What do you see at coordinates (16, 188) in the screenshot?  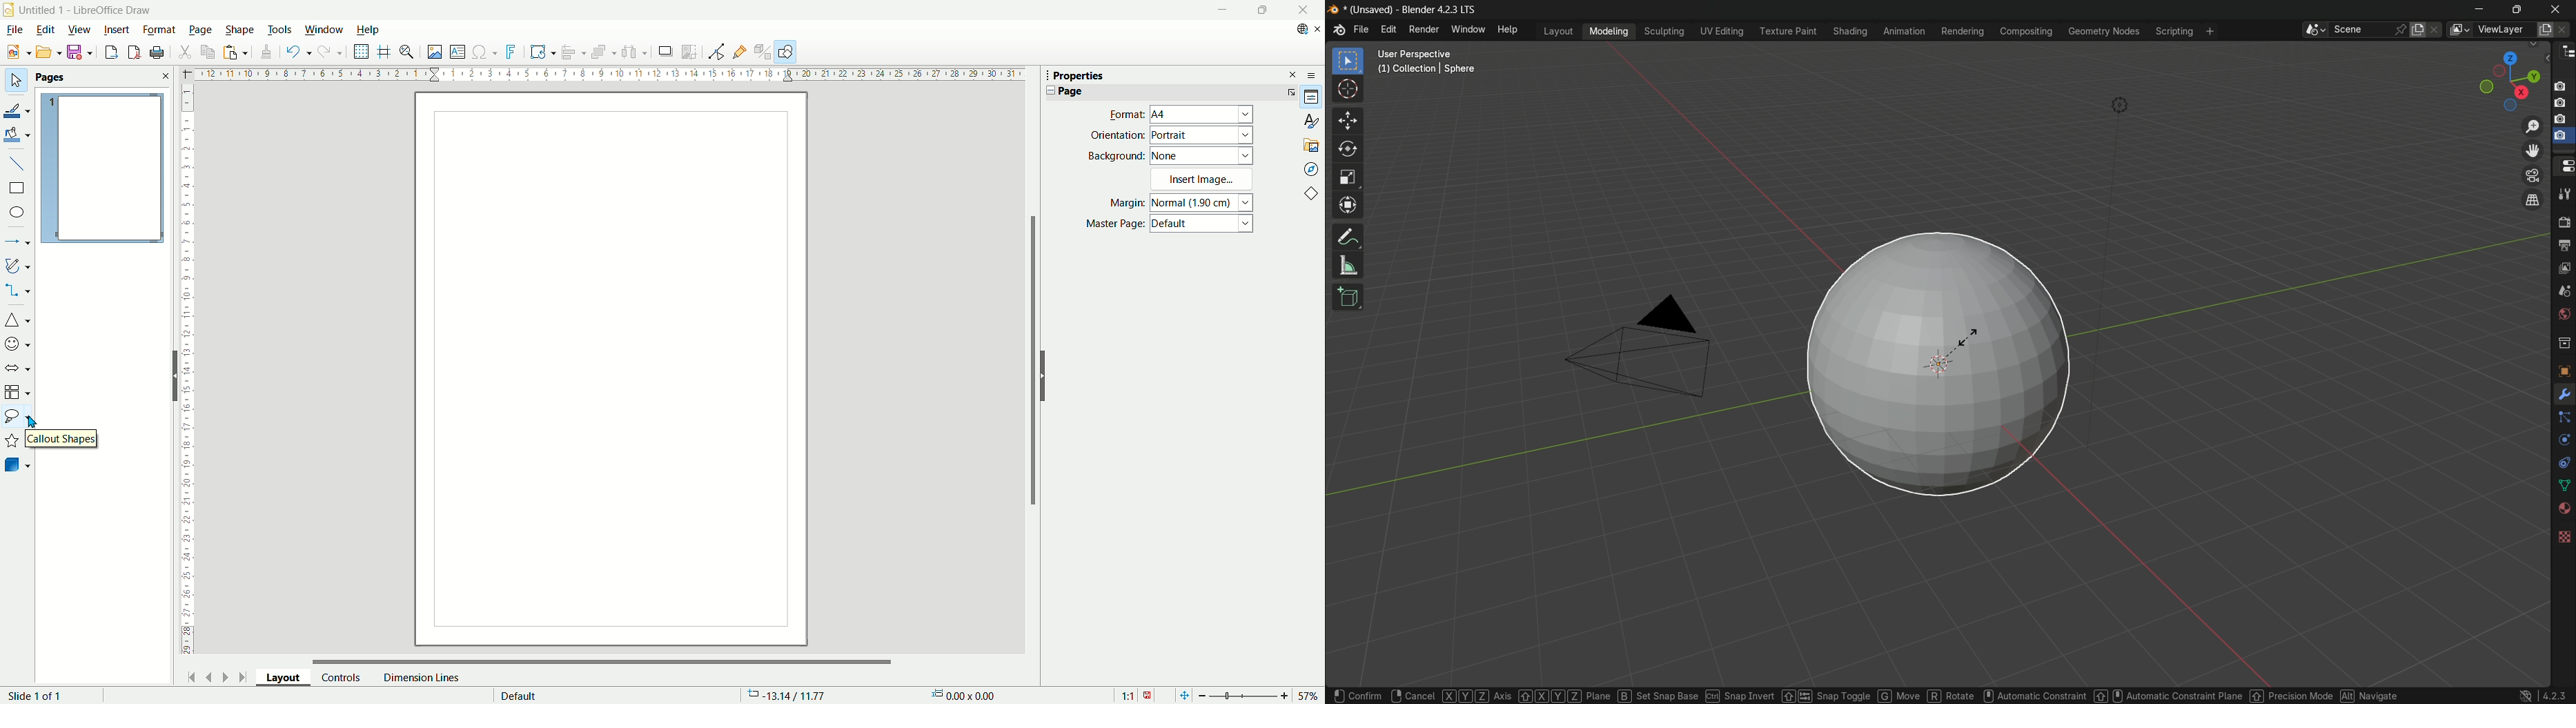 I see `rectangle` at bounding box center [16, 188].